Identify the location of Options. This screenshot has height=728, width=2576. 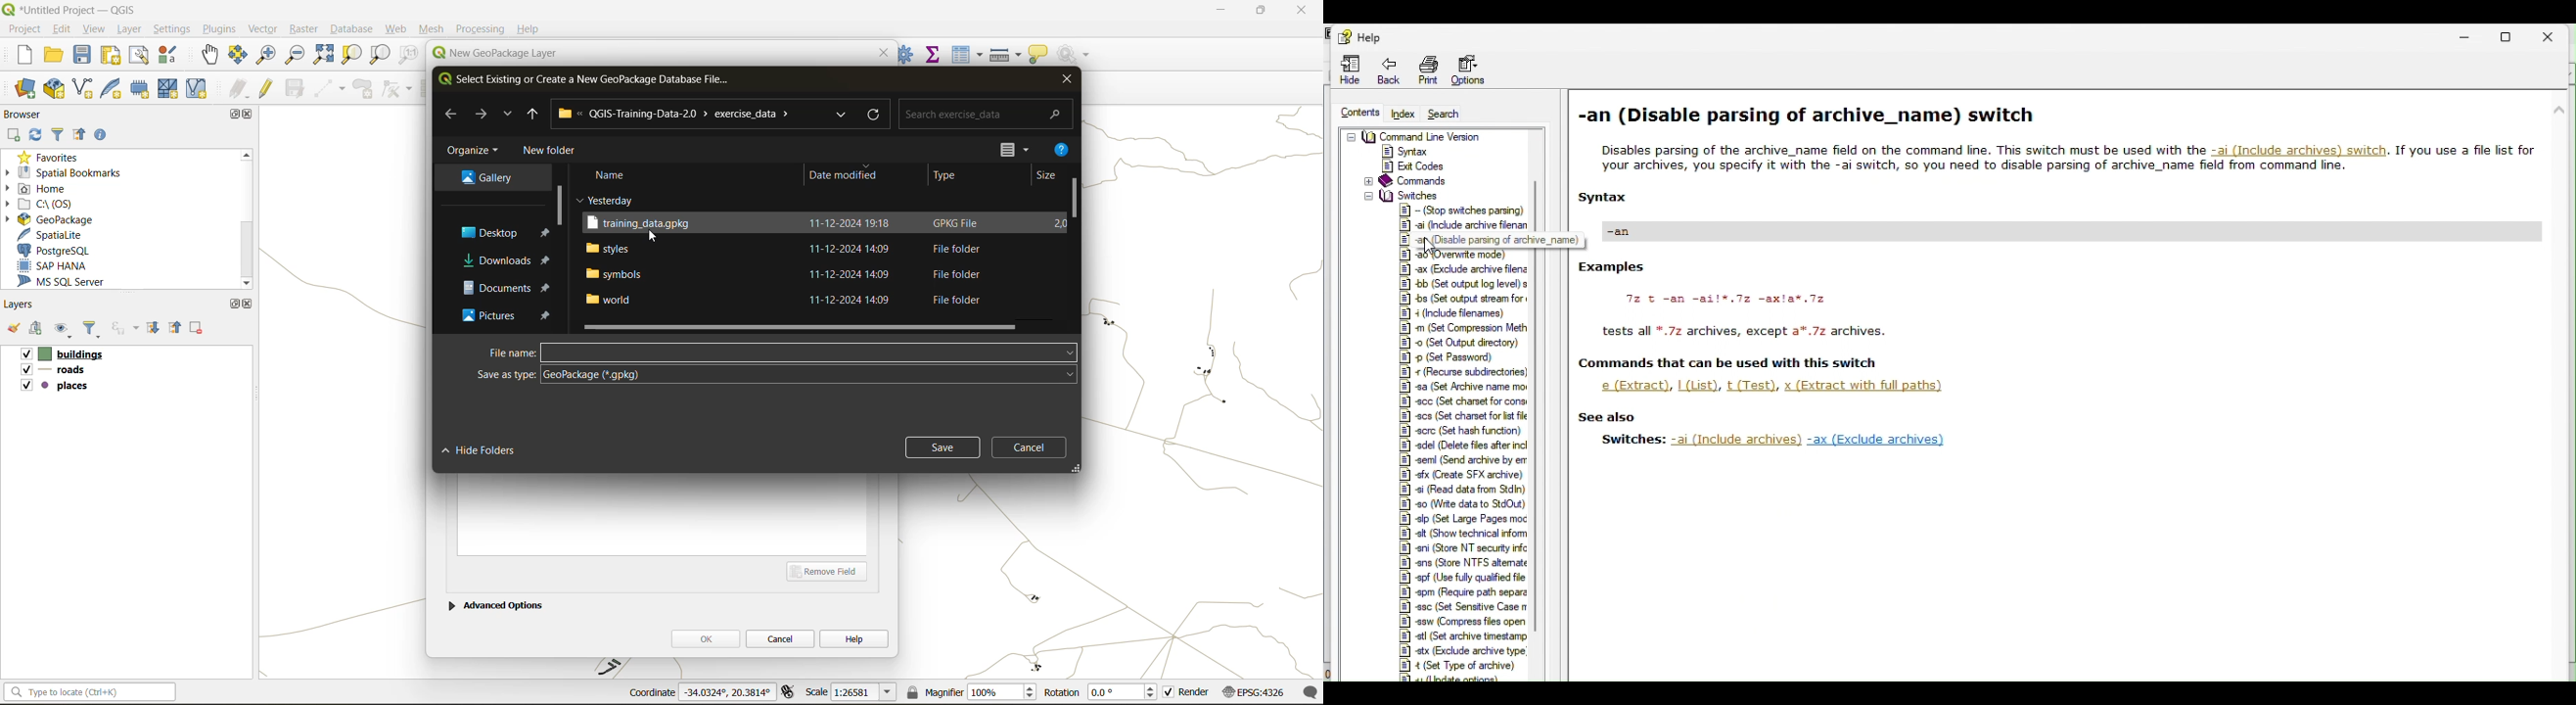
(1474, 70).